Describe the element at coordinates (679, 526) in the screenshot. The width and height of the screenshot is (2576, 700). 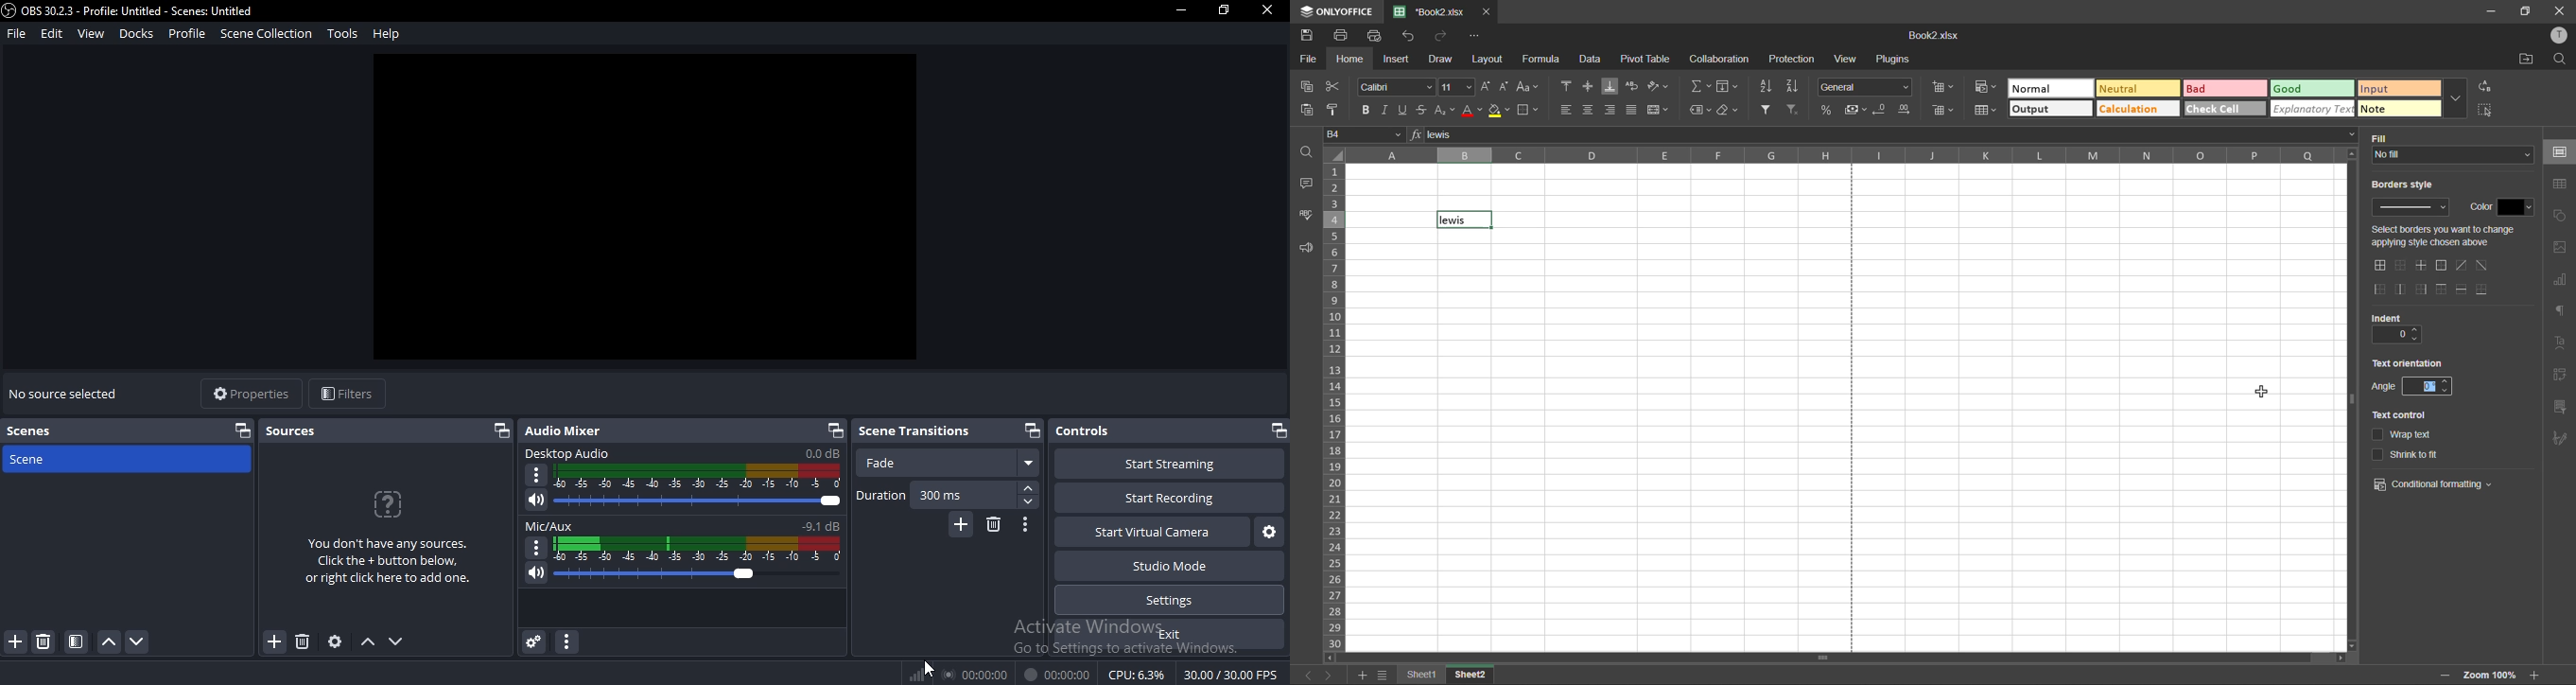
I see `mic/aux` at that location.